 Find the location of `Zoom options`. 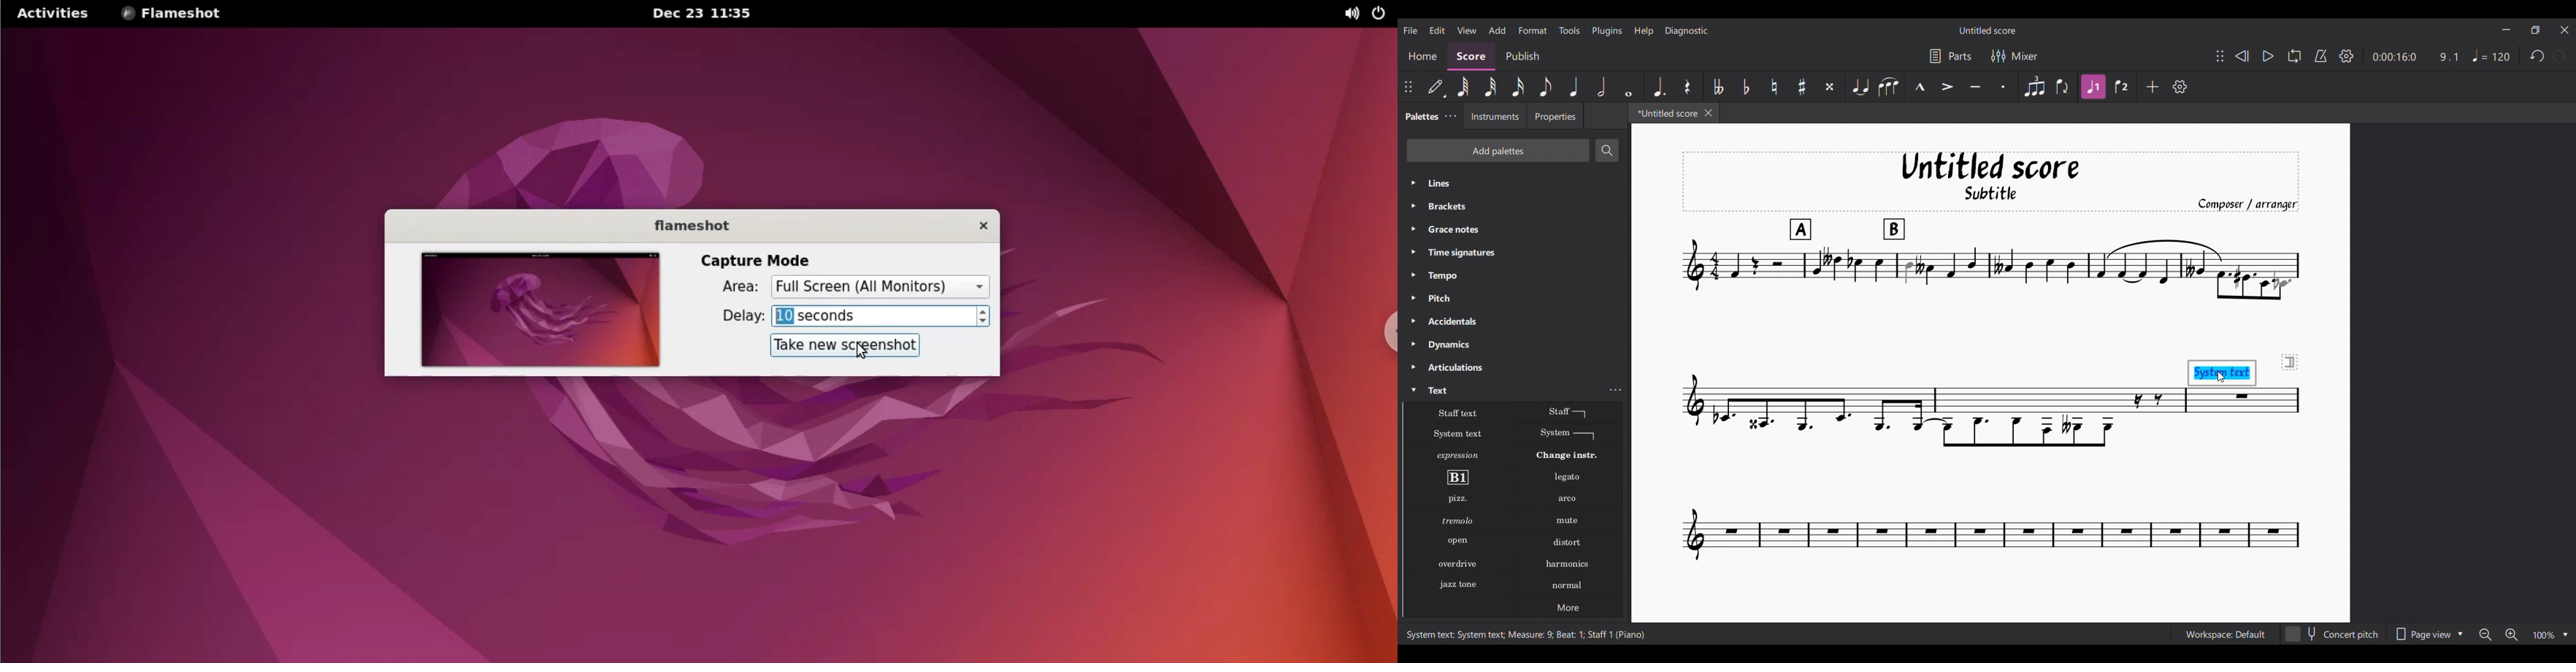

Zoom options is located at coordinates (2551, 634).